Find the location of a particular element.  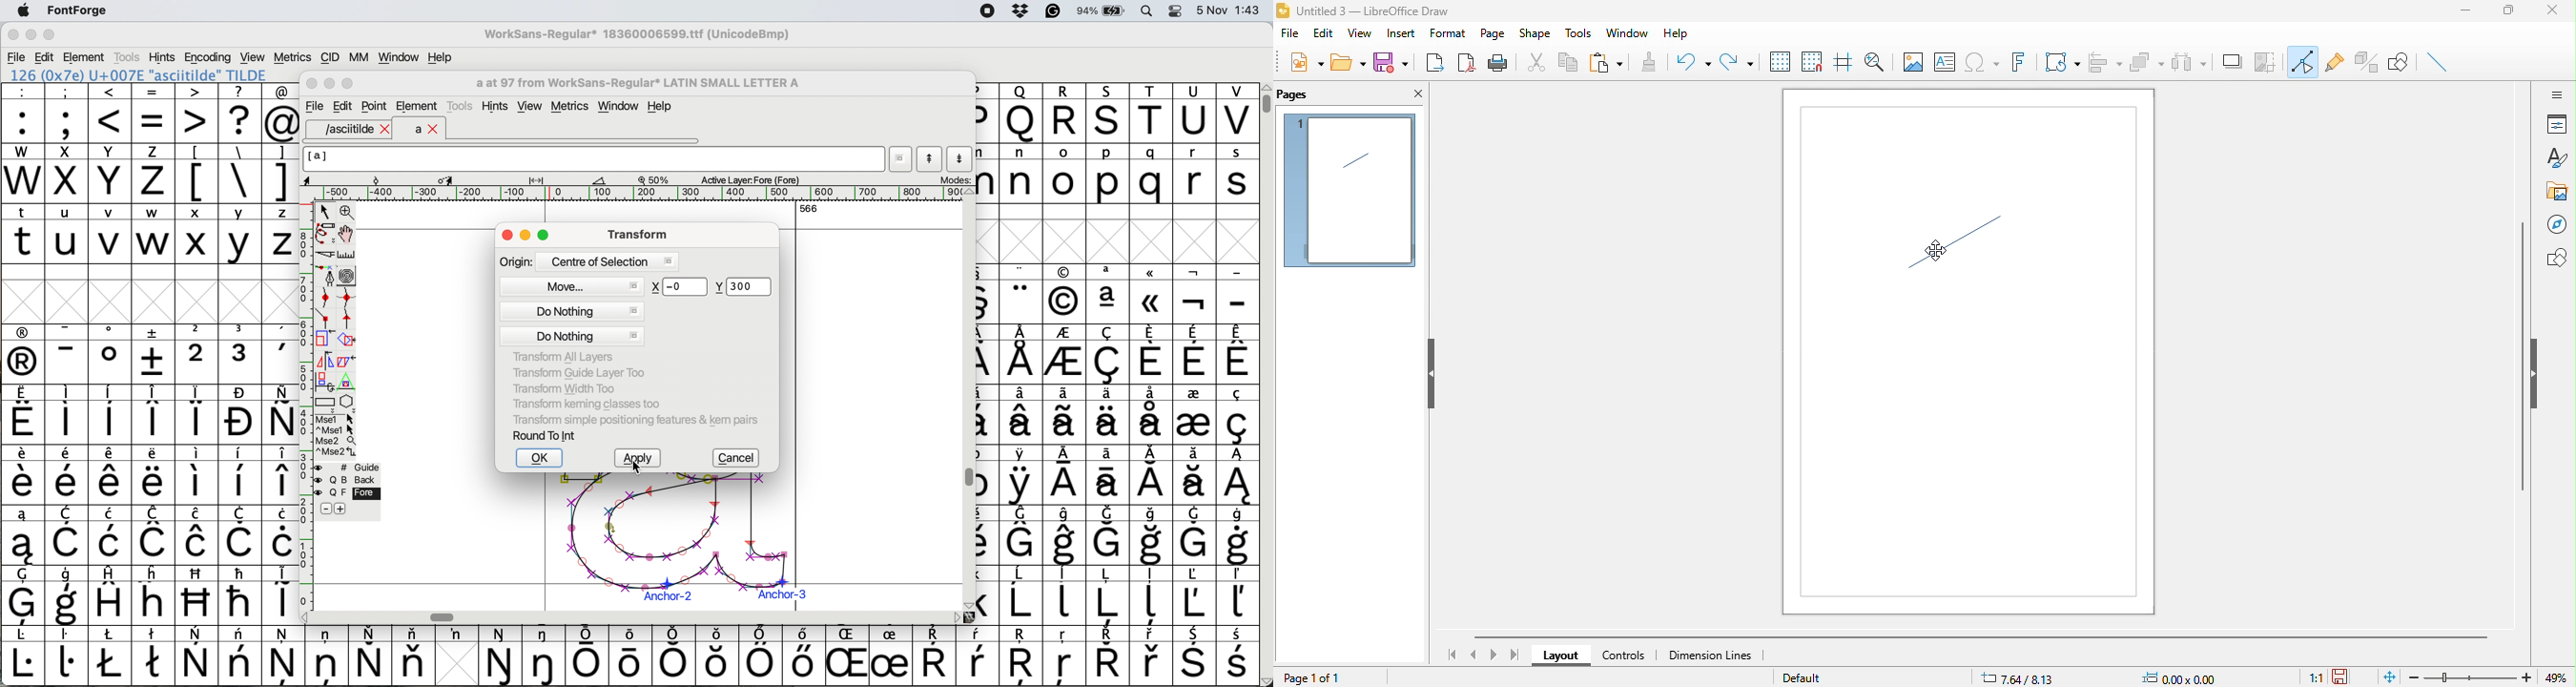

view is located at coordinates (1357, 36).